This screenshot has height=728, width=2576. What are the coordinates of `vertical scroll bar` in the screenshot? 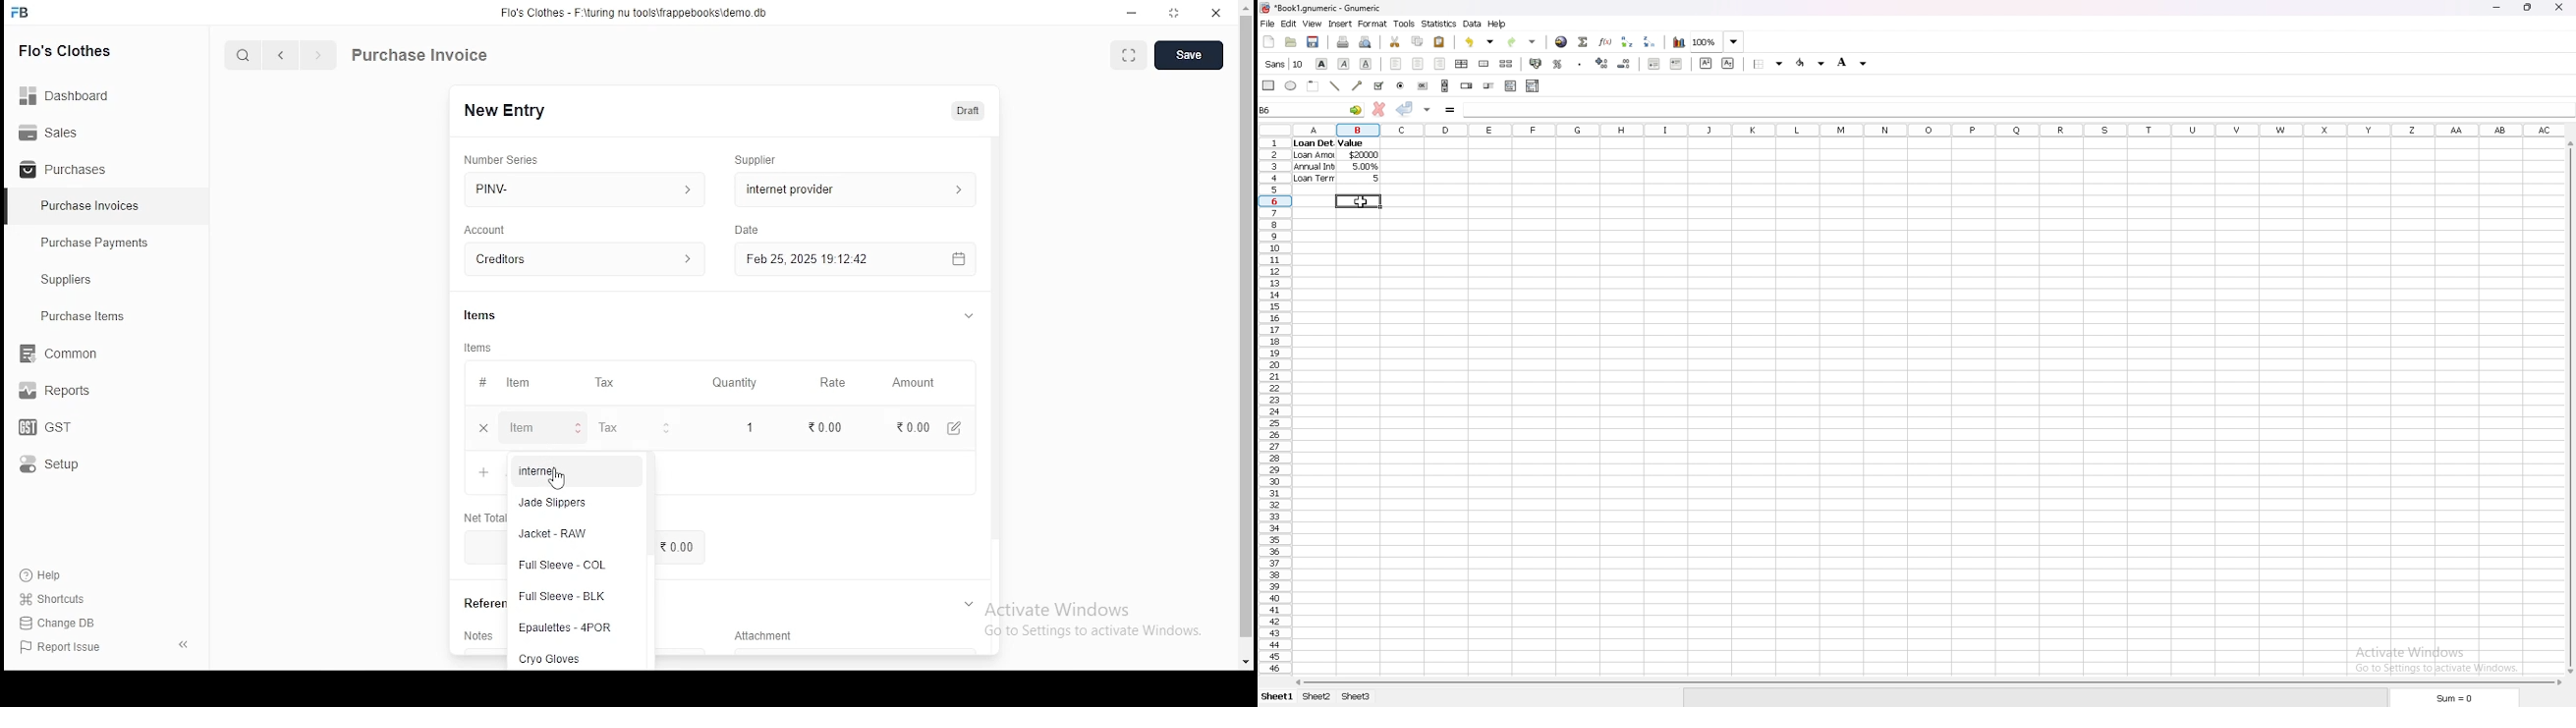 It's located at (1247, 327).